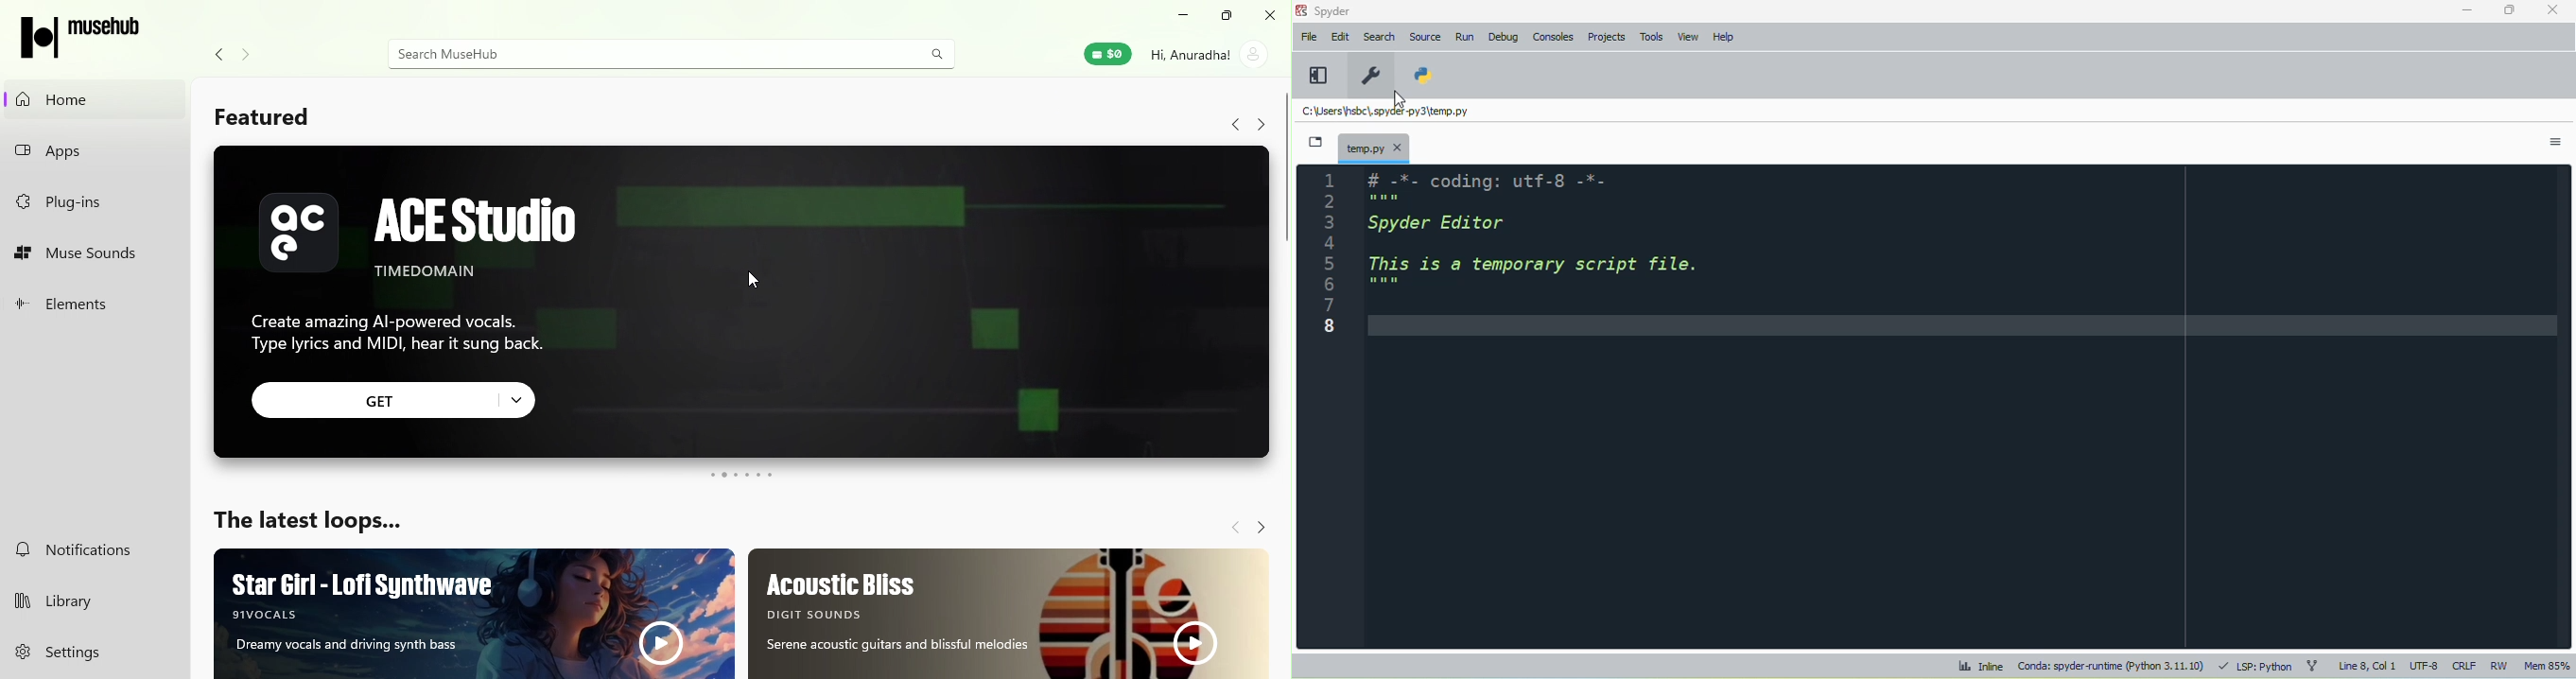 This screenshot has height=700, width=2576. I want to click on temporary file, so click(1375, 148).